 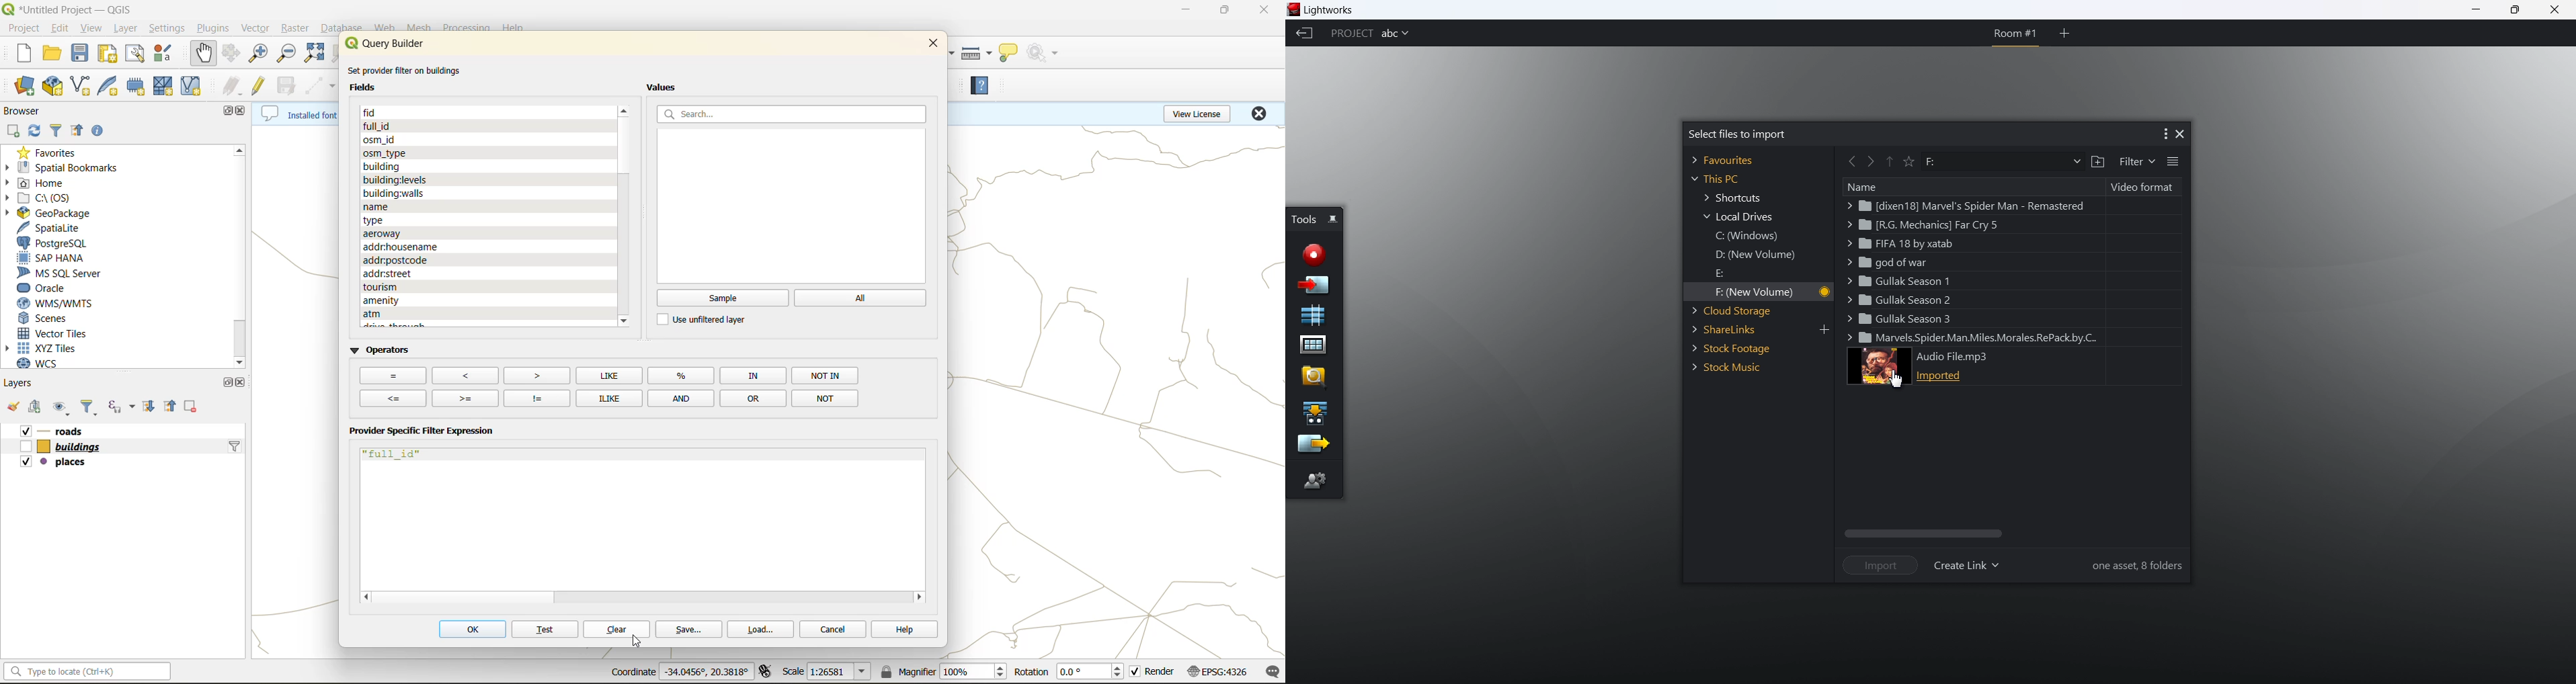 I want to click on close dialog, so click(x=2183, y=133).